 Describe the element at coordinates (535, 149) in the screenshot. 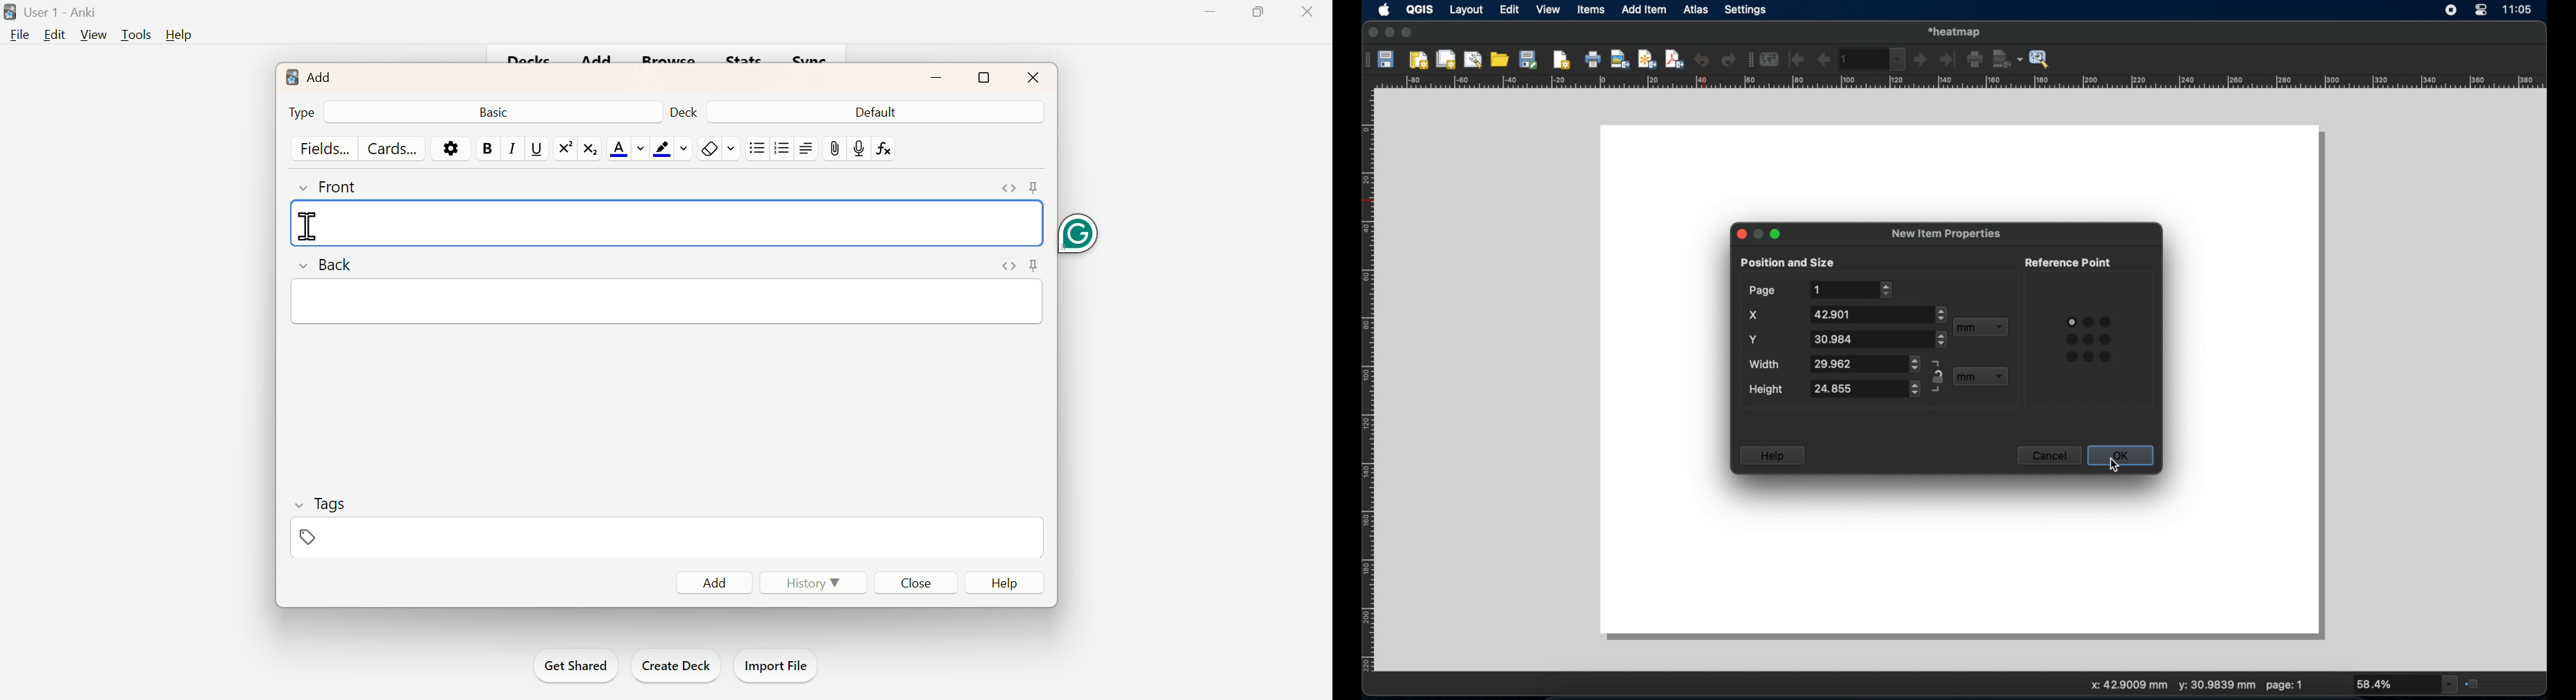

I see `Underline` at that location.